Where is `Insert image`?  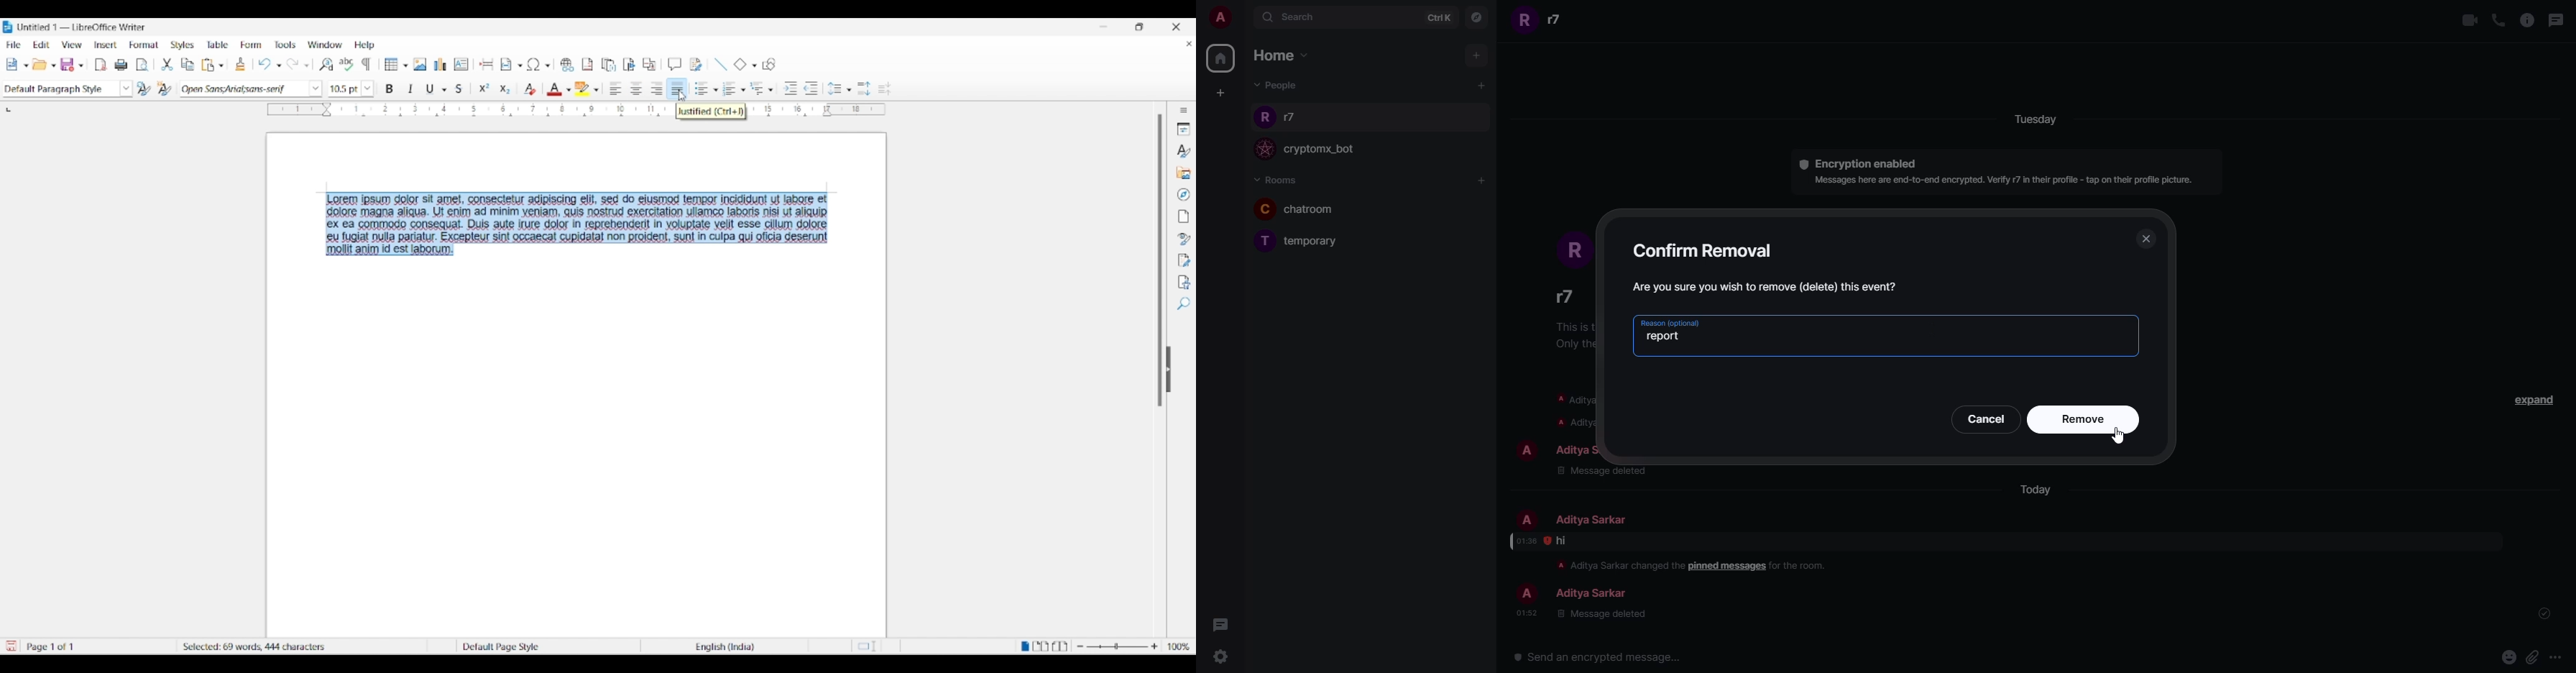
Insert image is located at coordinates (420, 64).